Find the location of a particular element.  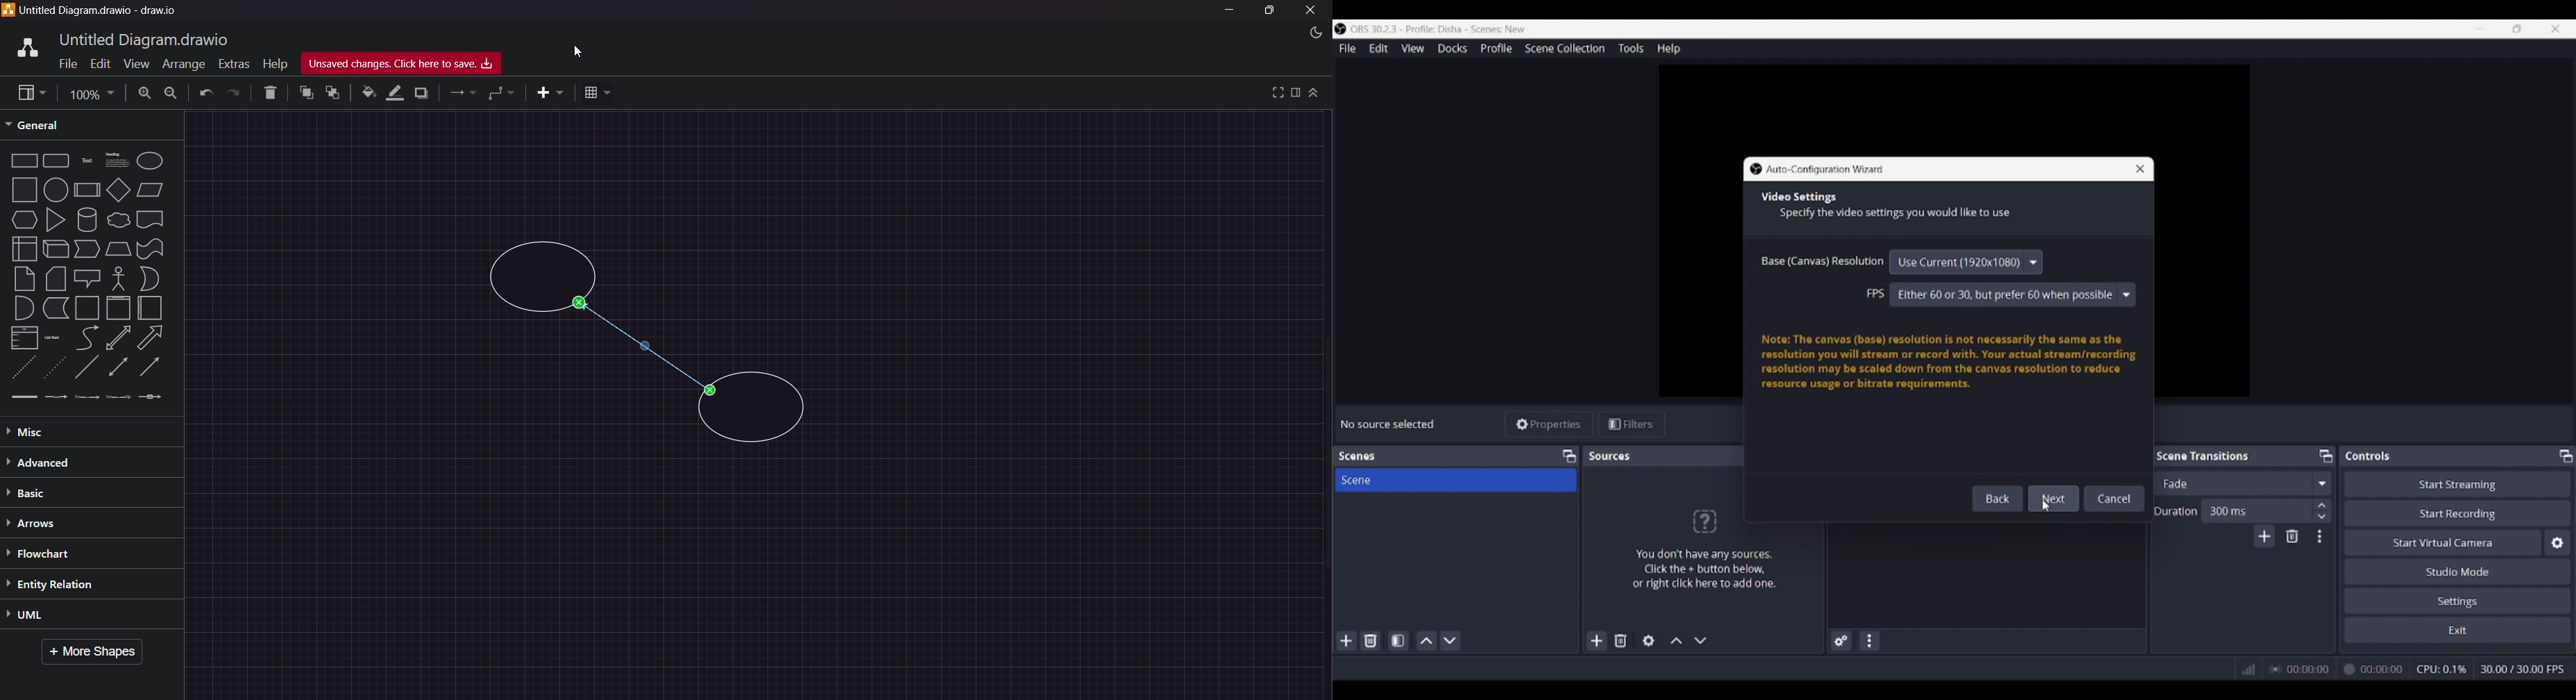

UML is located at coordinates (63, 616).